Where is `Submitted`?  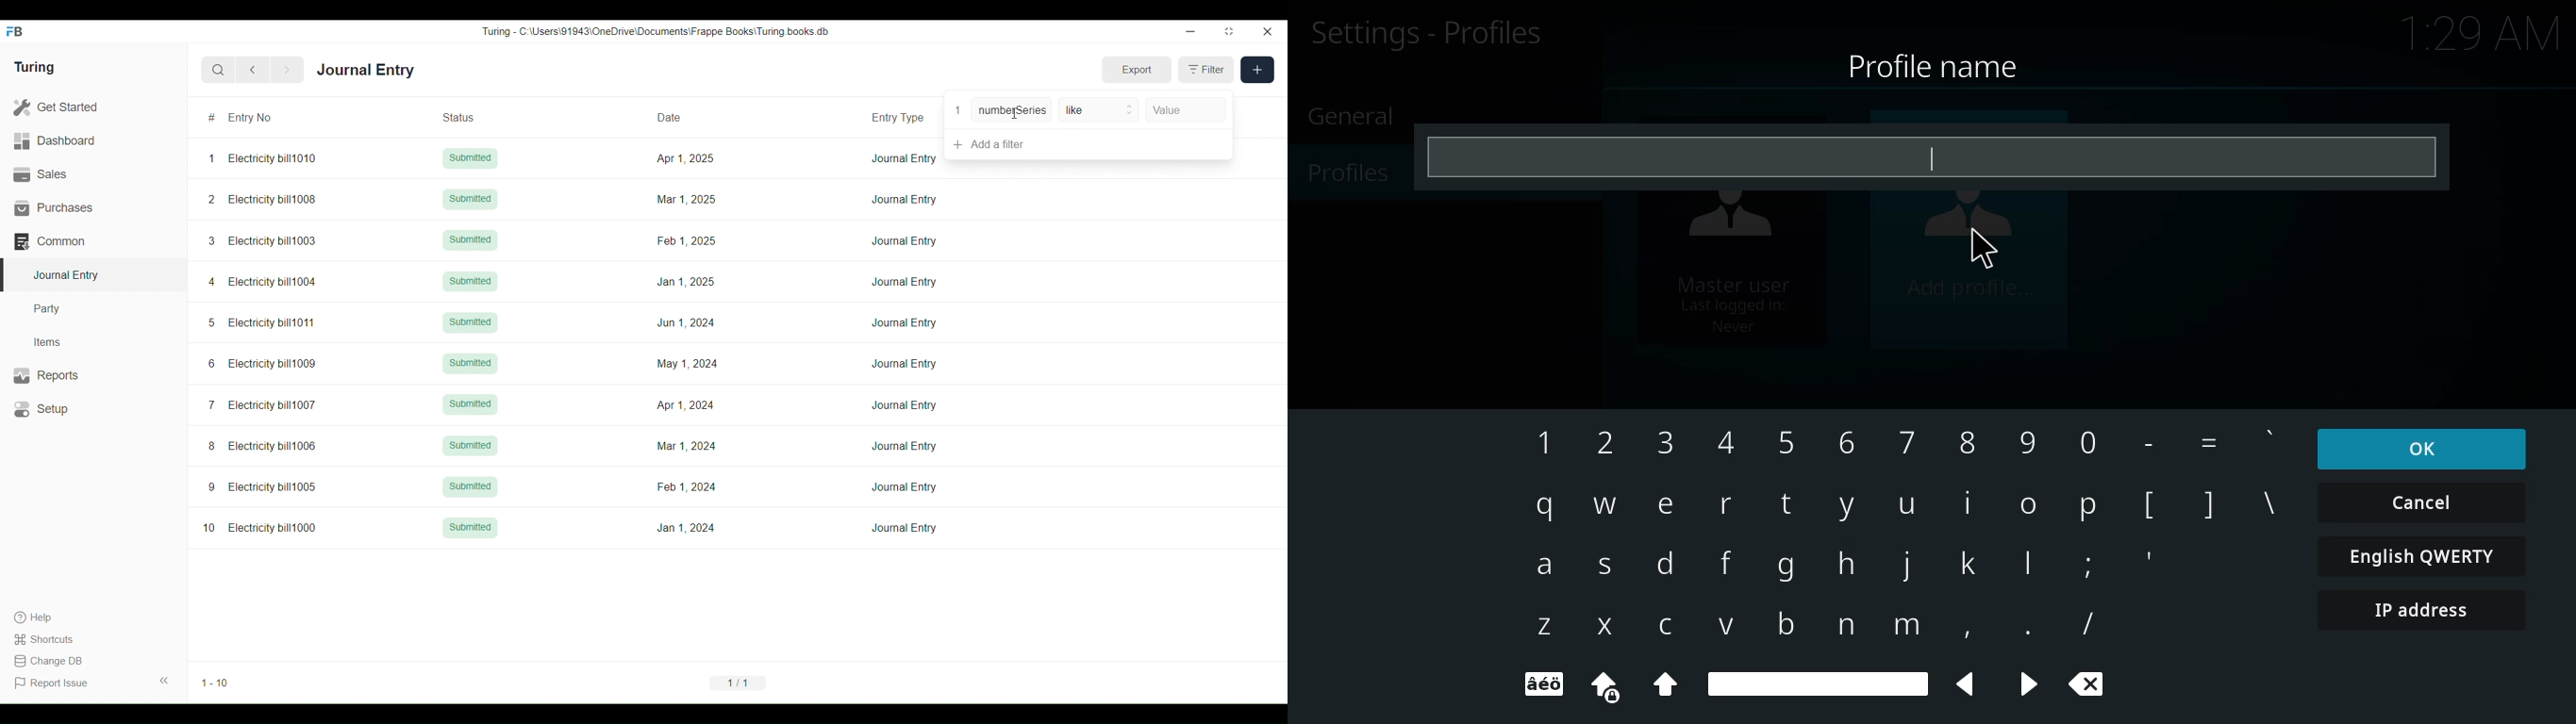
Submitted is located at coordinates (471, 364).